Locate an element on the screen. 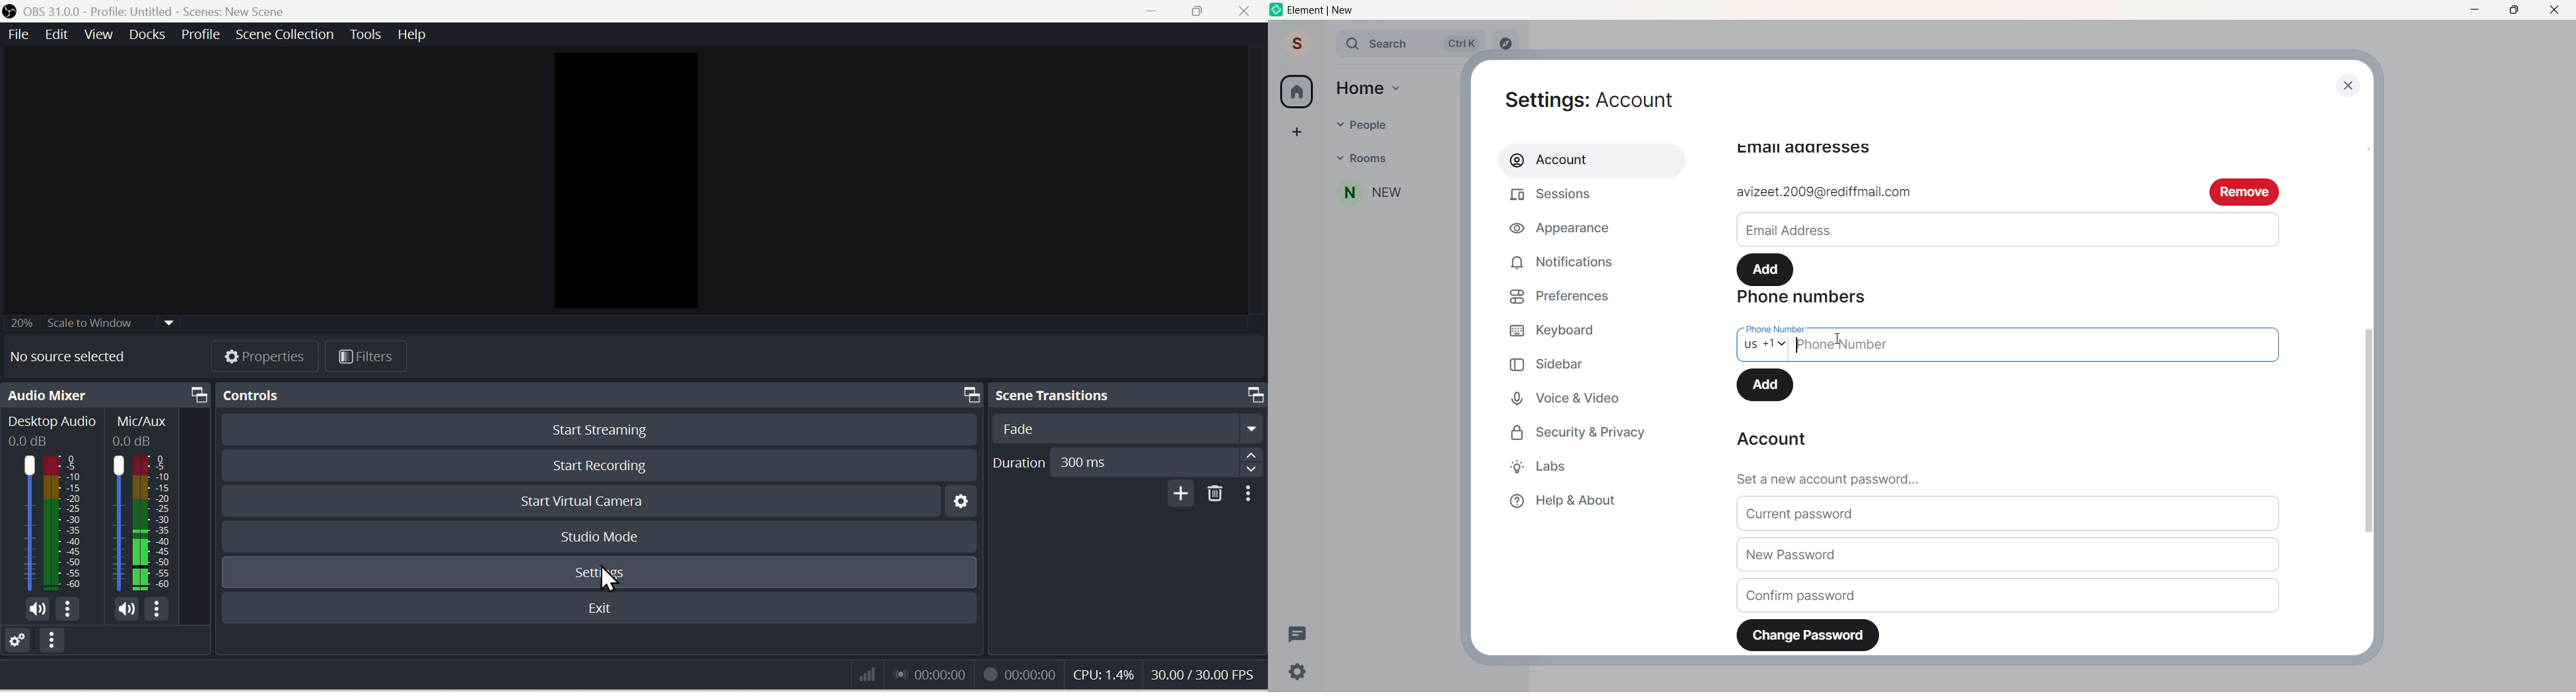  Home is located at coordinates (1297, 92).